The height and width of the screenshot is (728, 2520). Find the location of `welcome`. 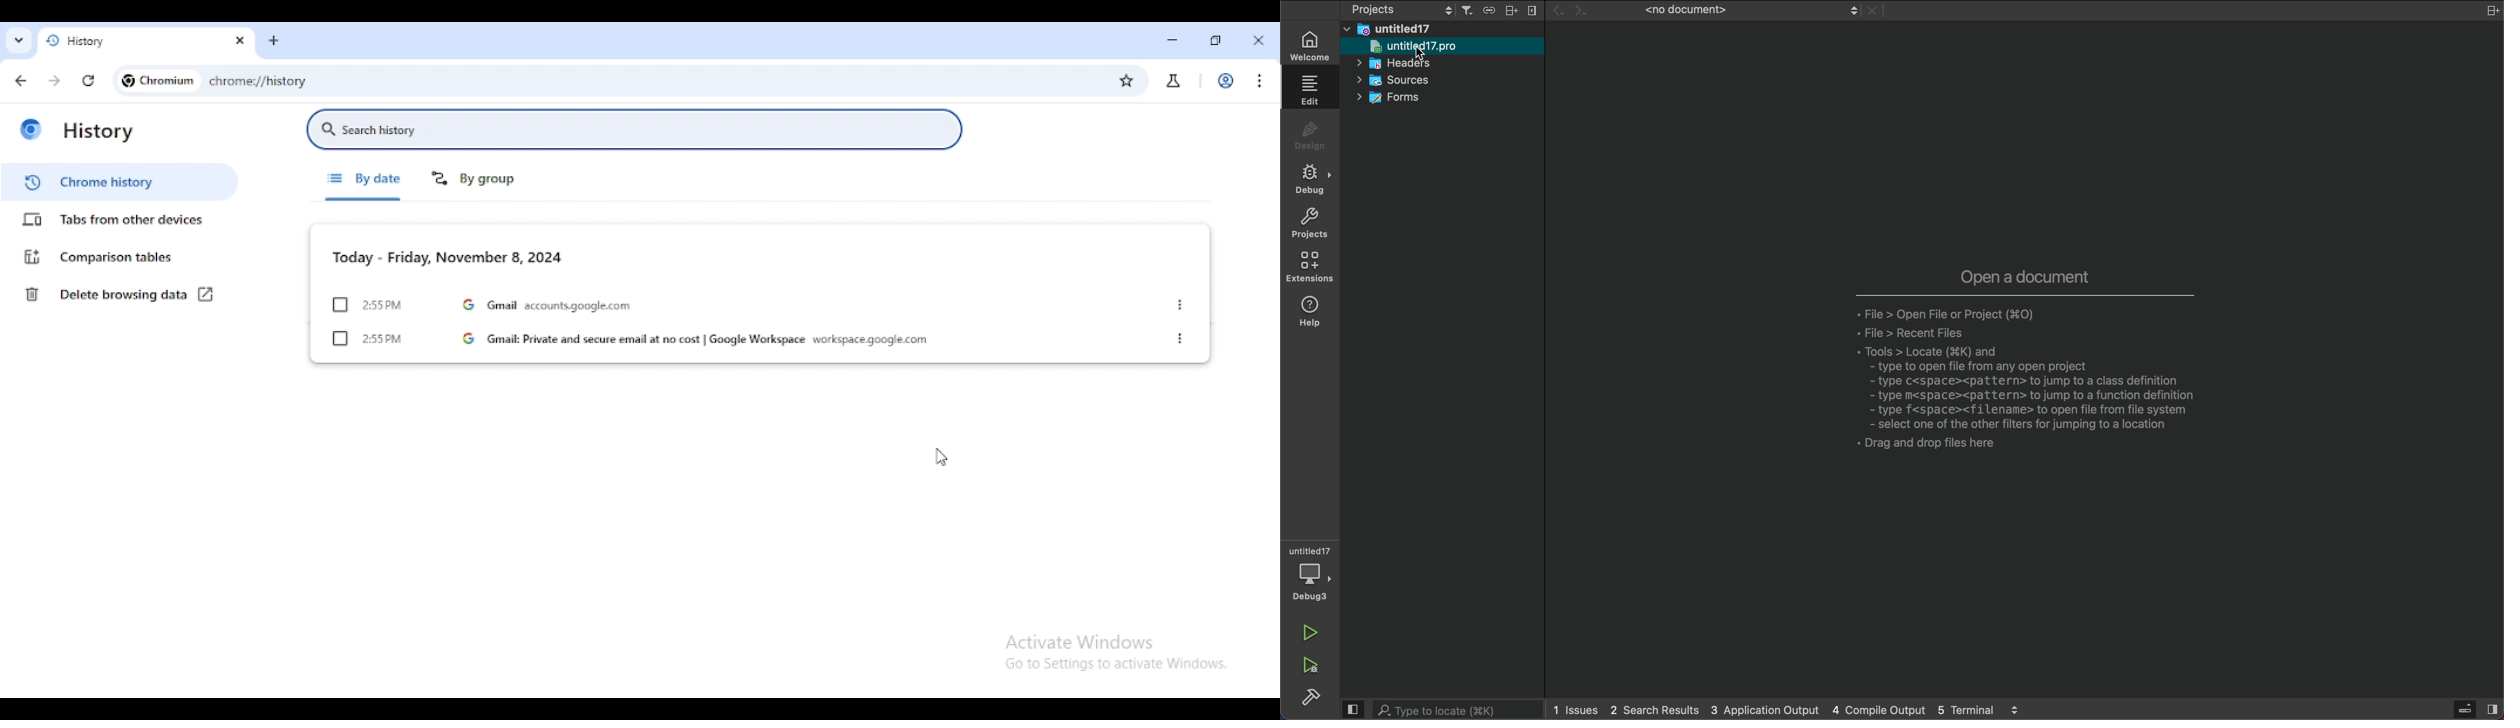

welcome is located at coordinates (1315, 44).